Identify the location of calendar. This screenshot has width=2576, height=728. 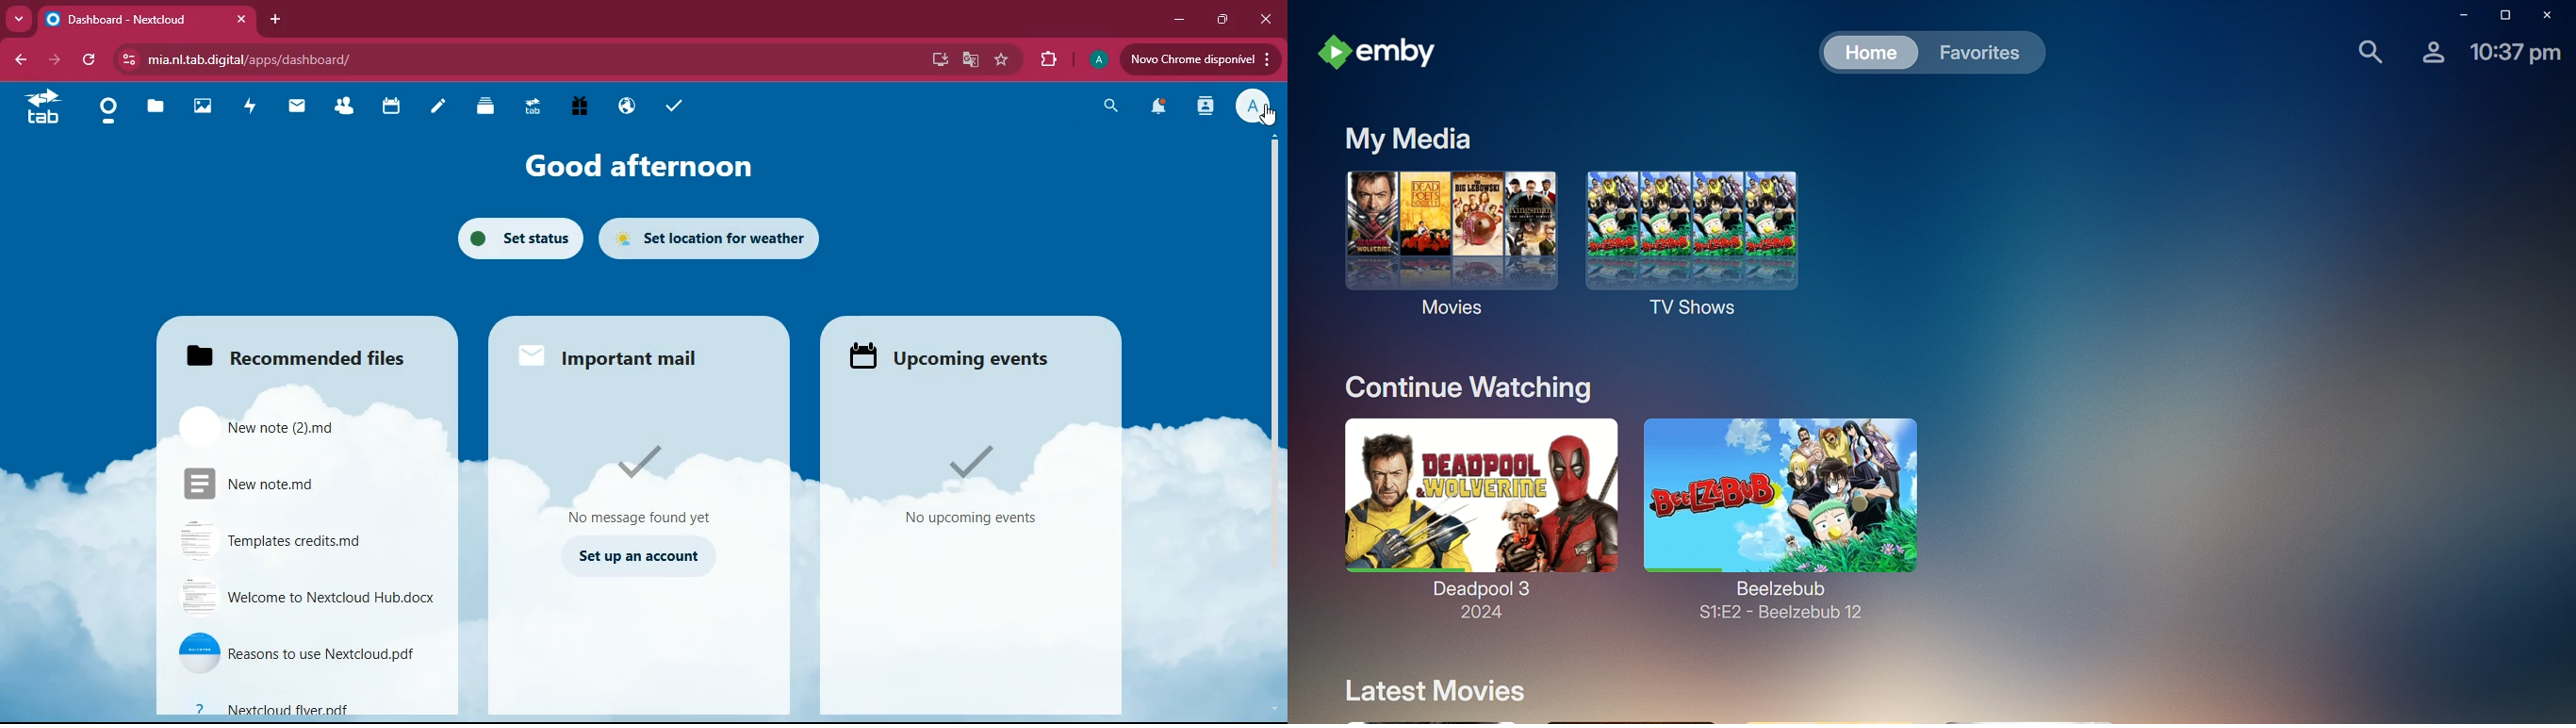
(386, 108).